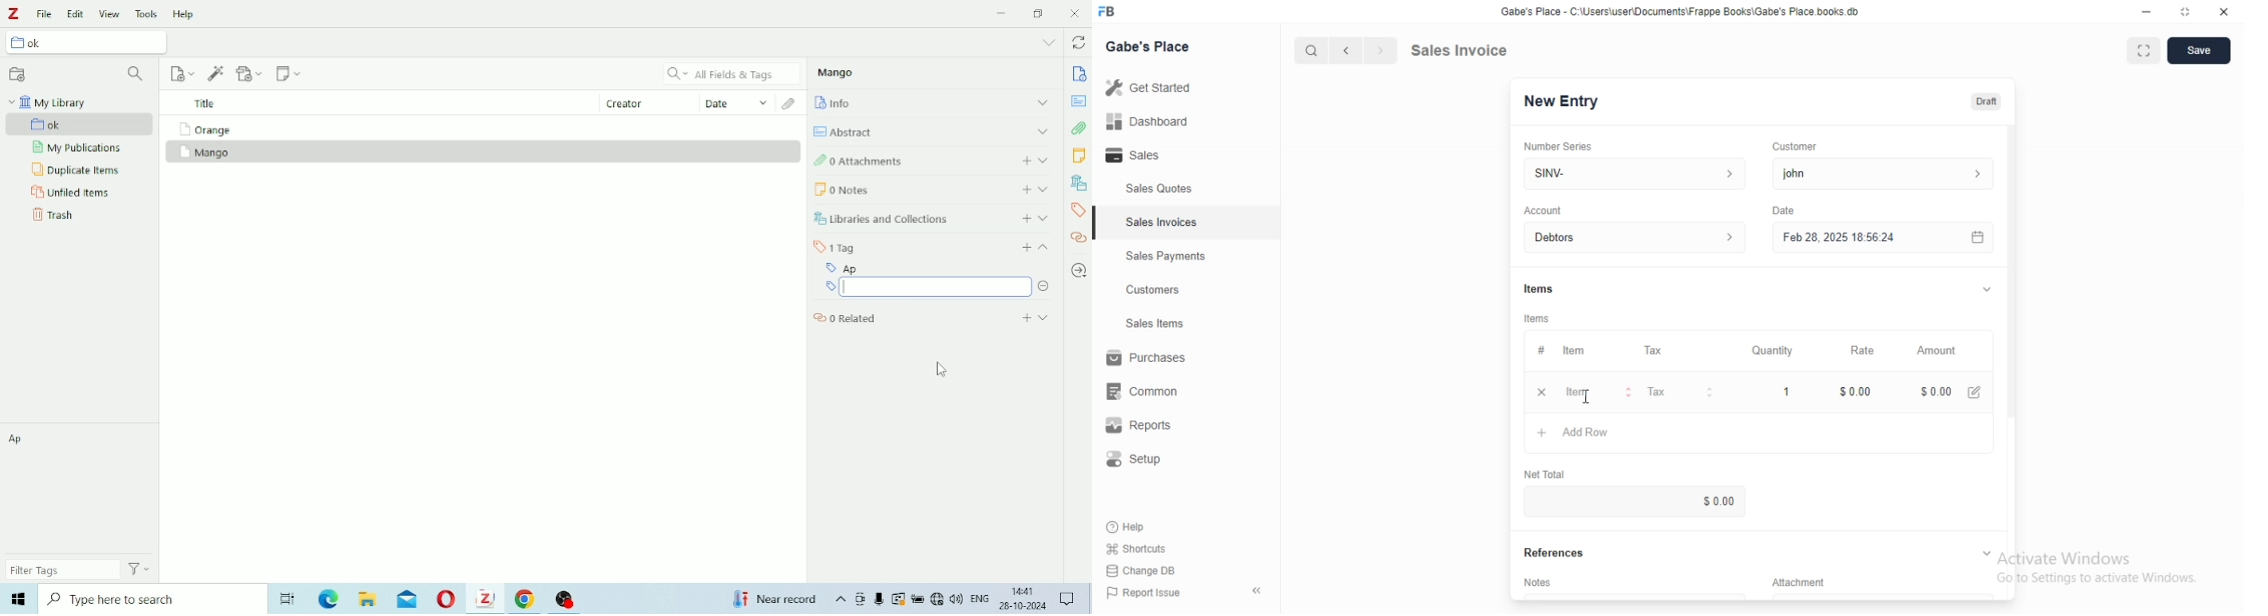 This screenshot has width=2268, height=616. Describe the element at coordinates (1584, 436) in the screenshot. I see `+ Add Row` at that location.